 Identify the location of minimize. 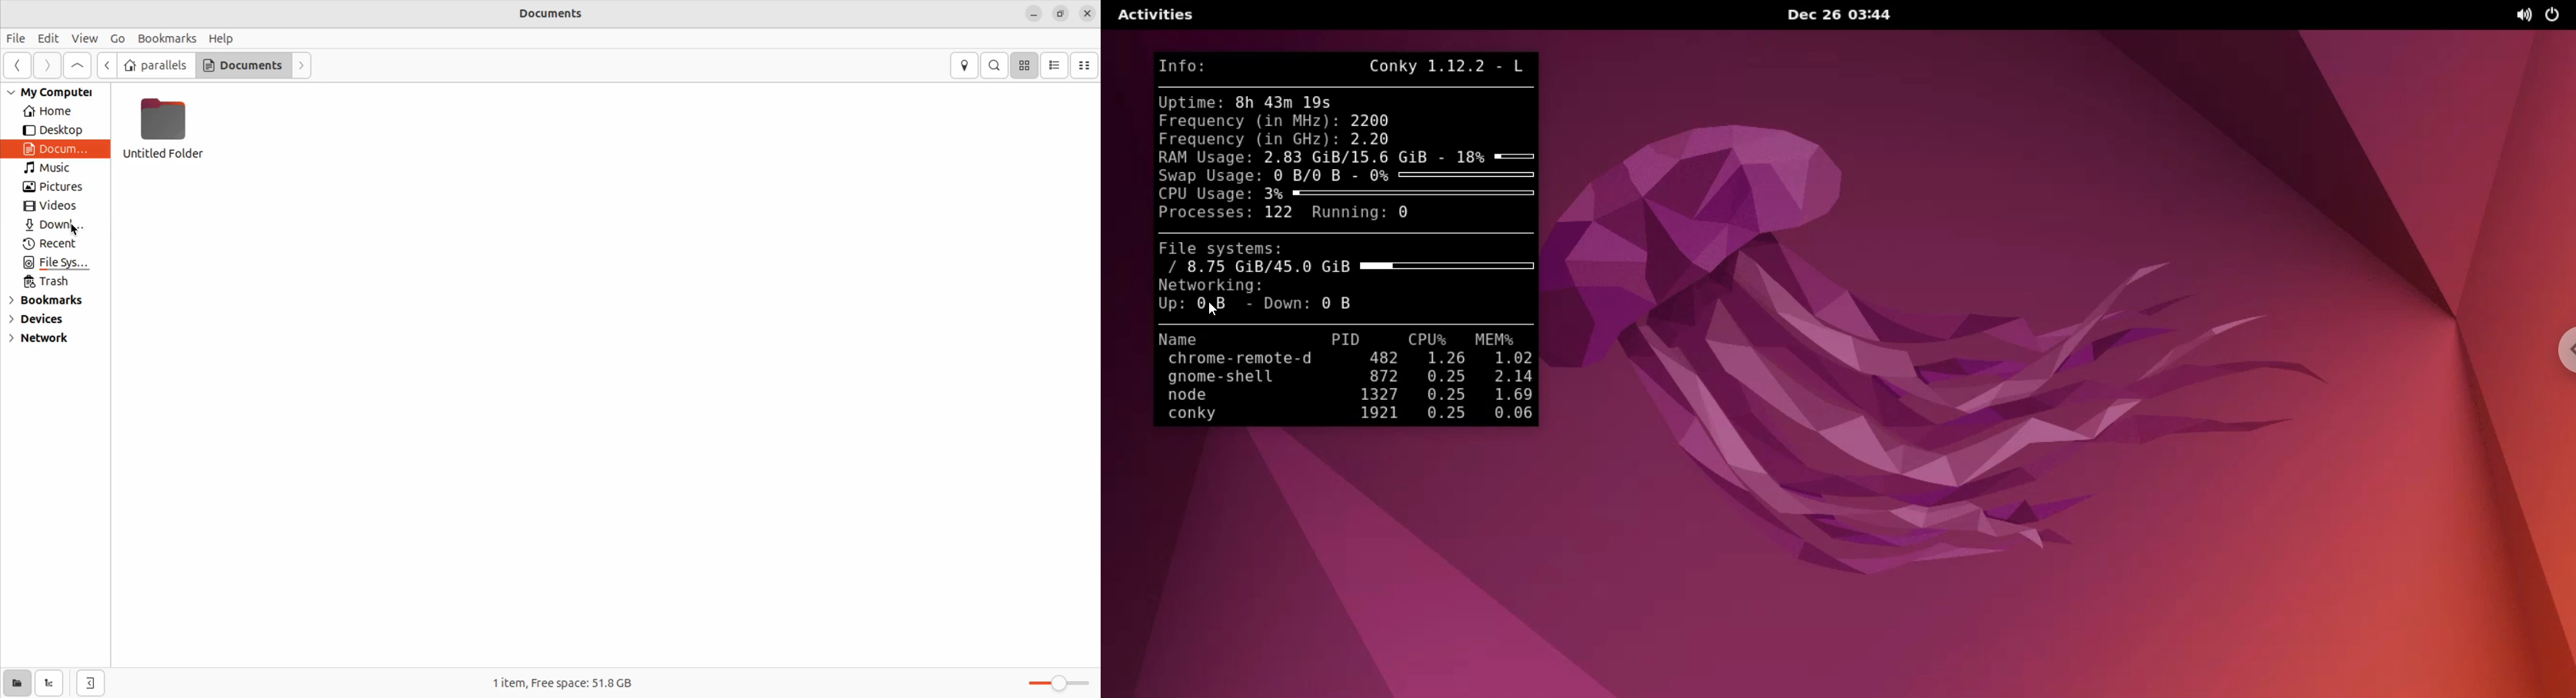
(1033, 15).